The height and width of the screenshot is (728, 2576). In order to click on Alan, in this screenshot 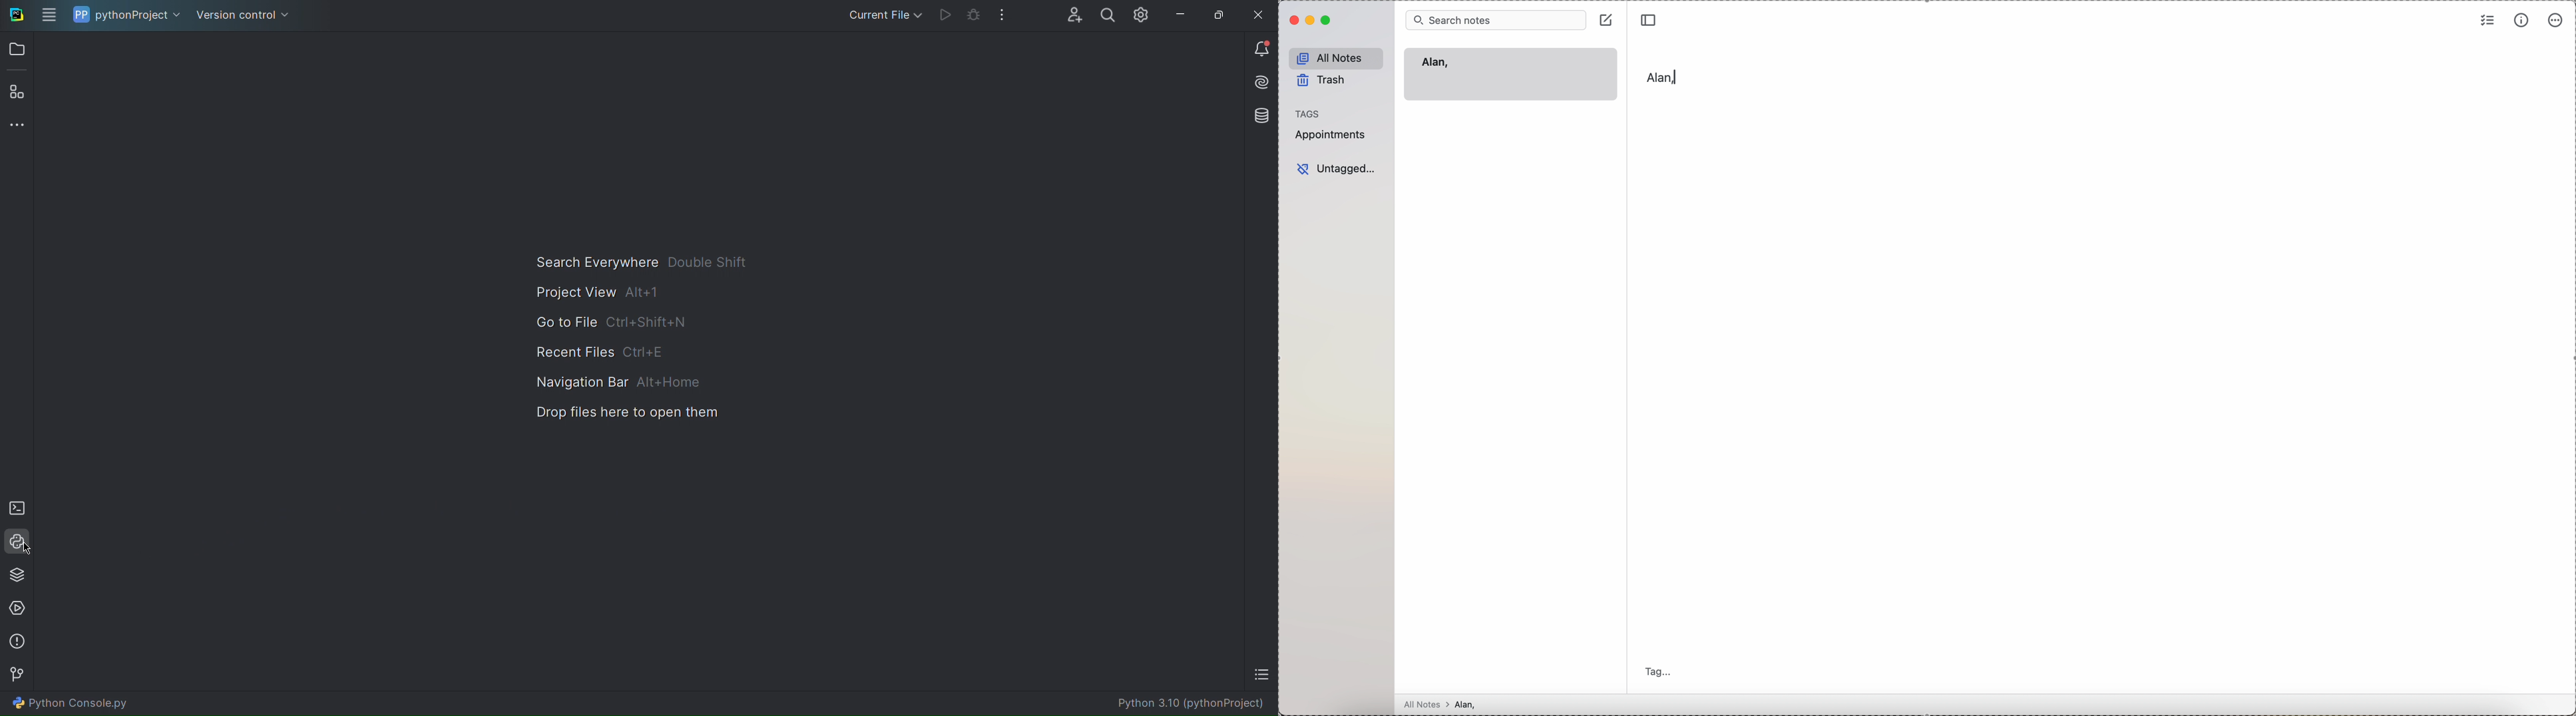, I will do `click(1436, 63)`.